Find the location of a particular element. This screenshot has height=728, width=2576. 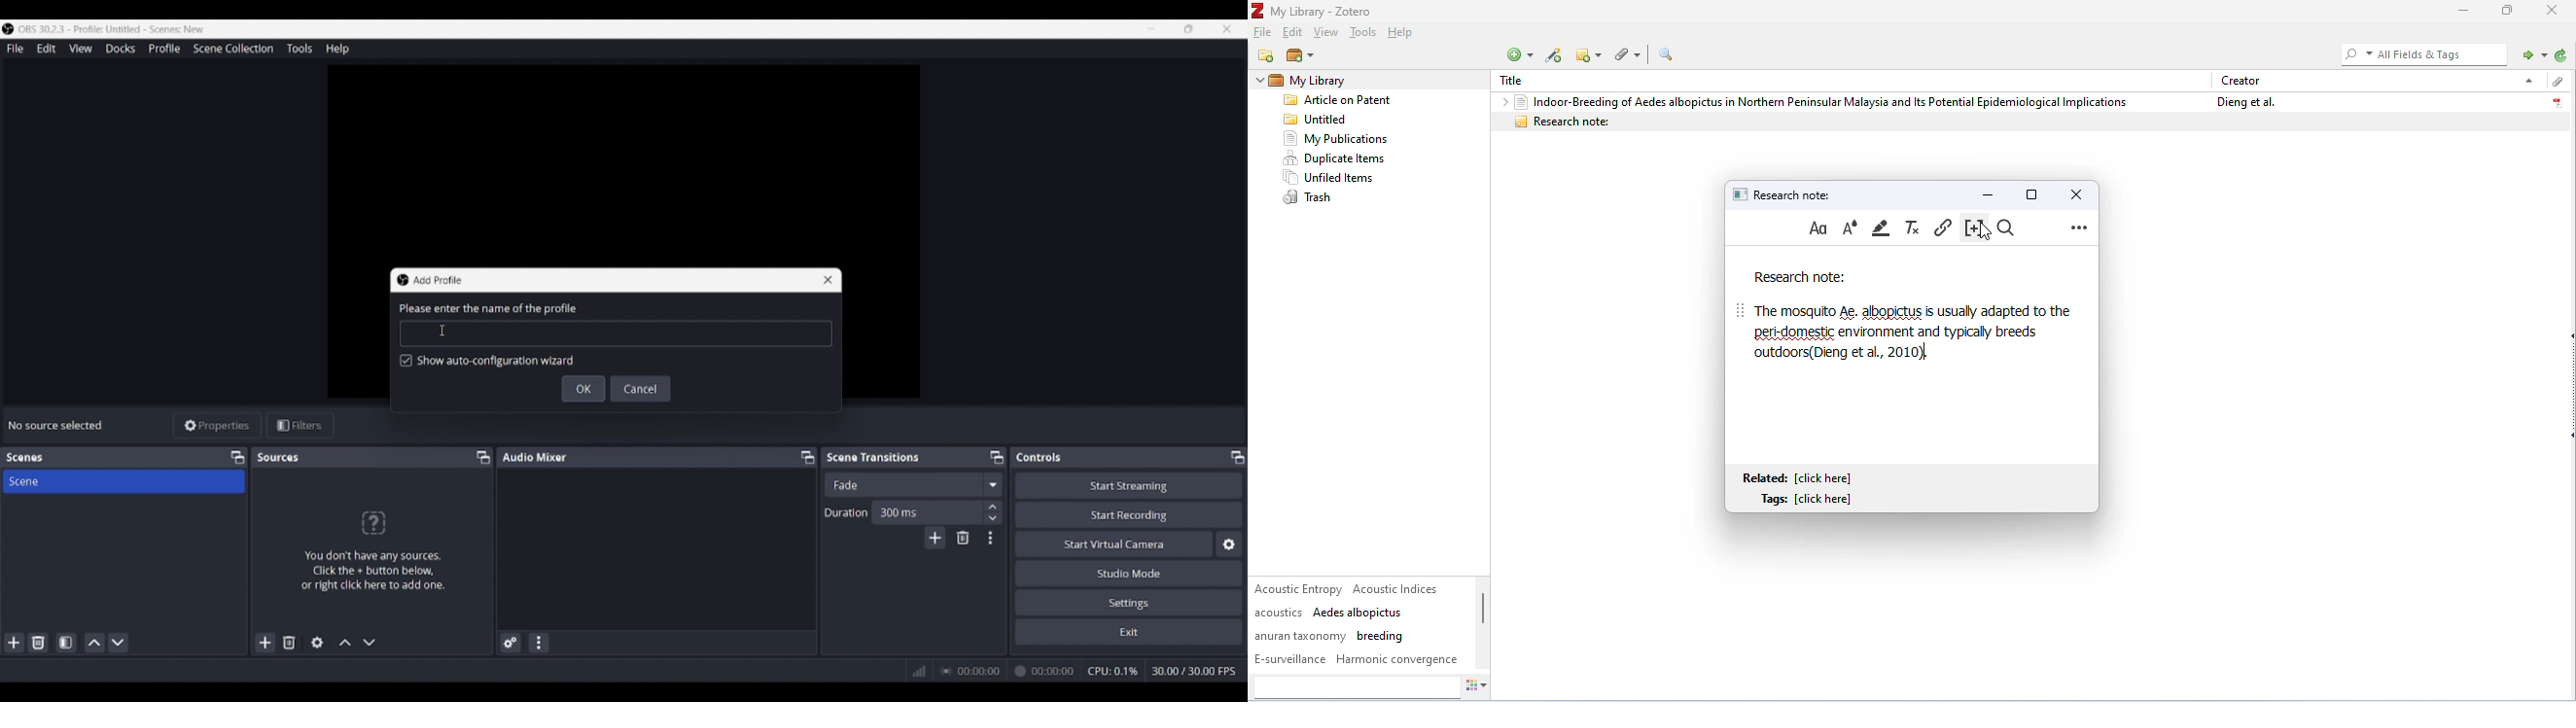

drop down is located at coordinates (2526, 80).